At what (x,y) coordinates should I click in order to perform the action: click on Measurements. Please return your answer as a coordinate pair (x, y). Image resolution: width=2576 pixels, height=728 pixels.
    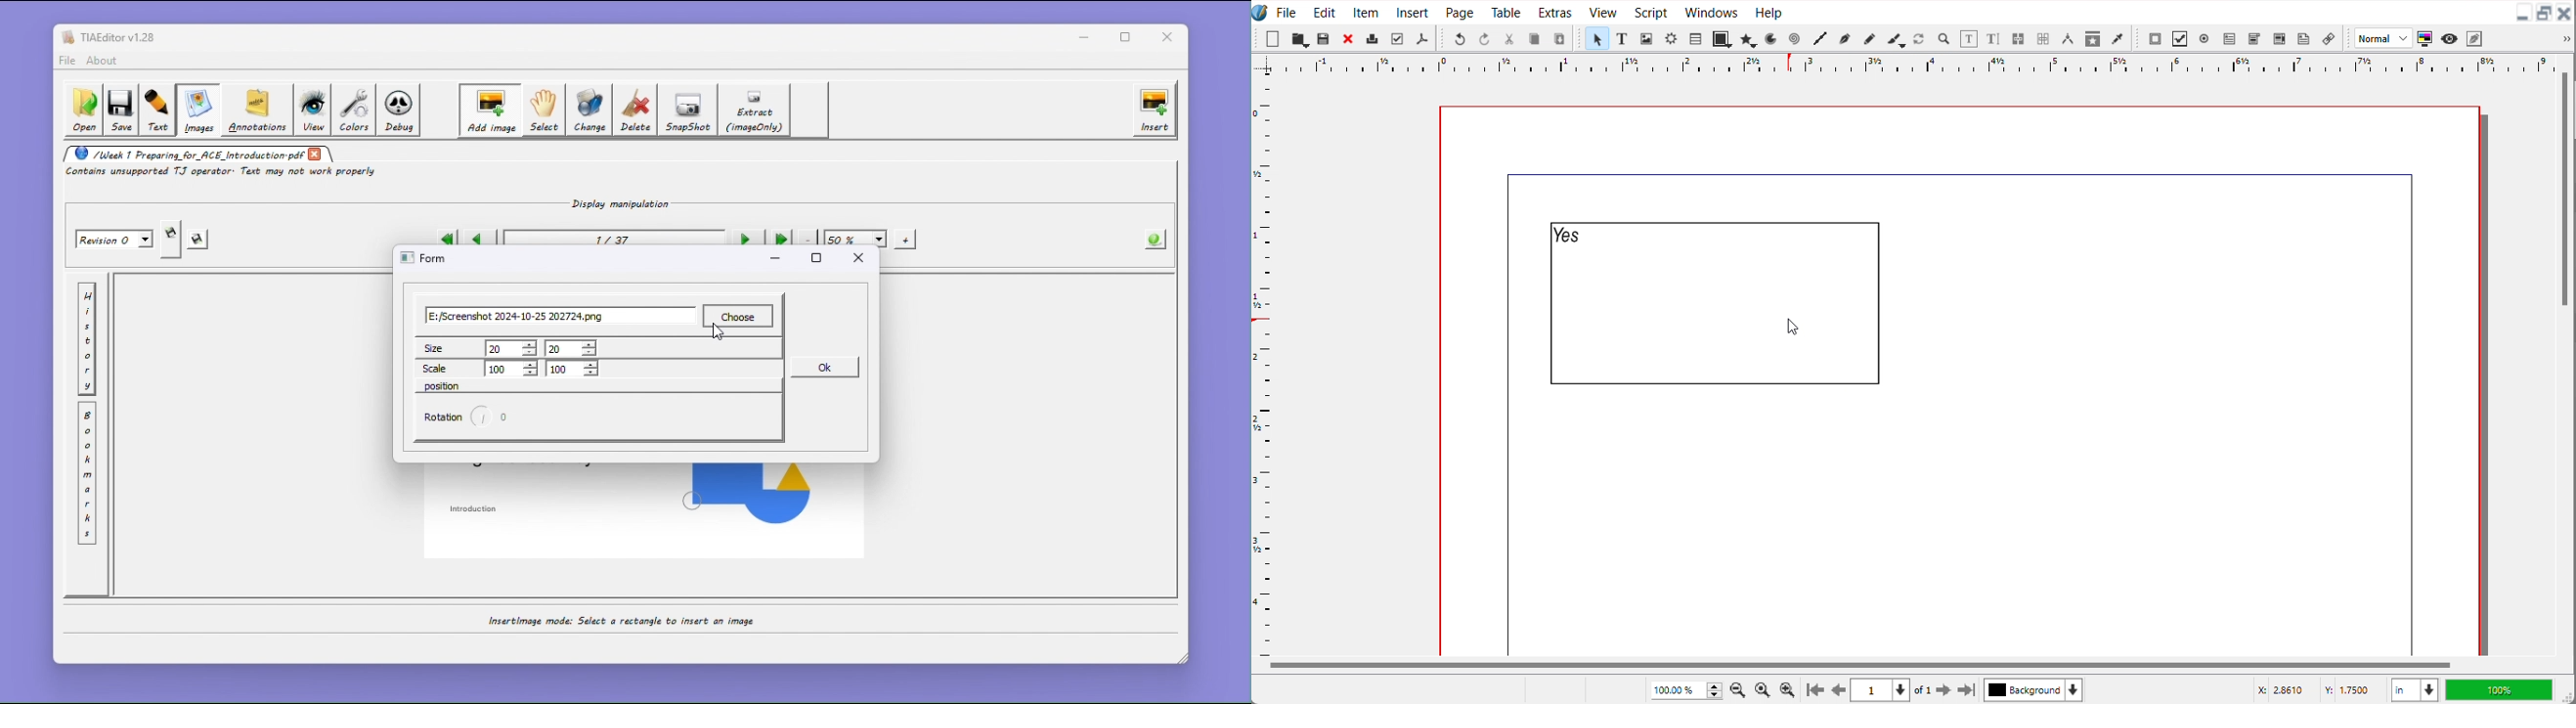
    Looking at the image, I should click on (2067, 39).